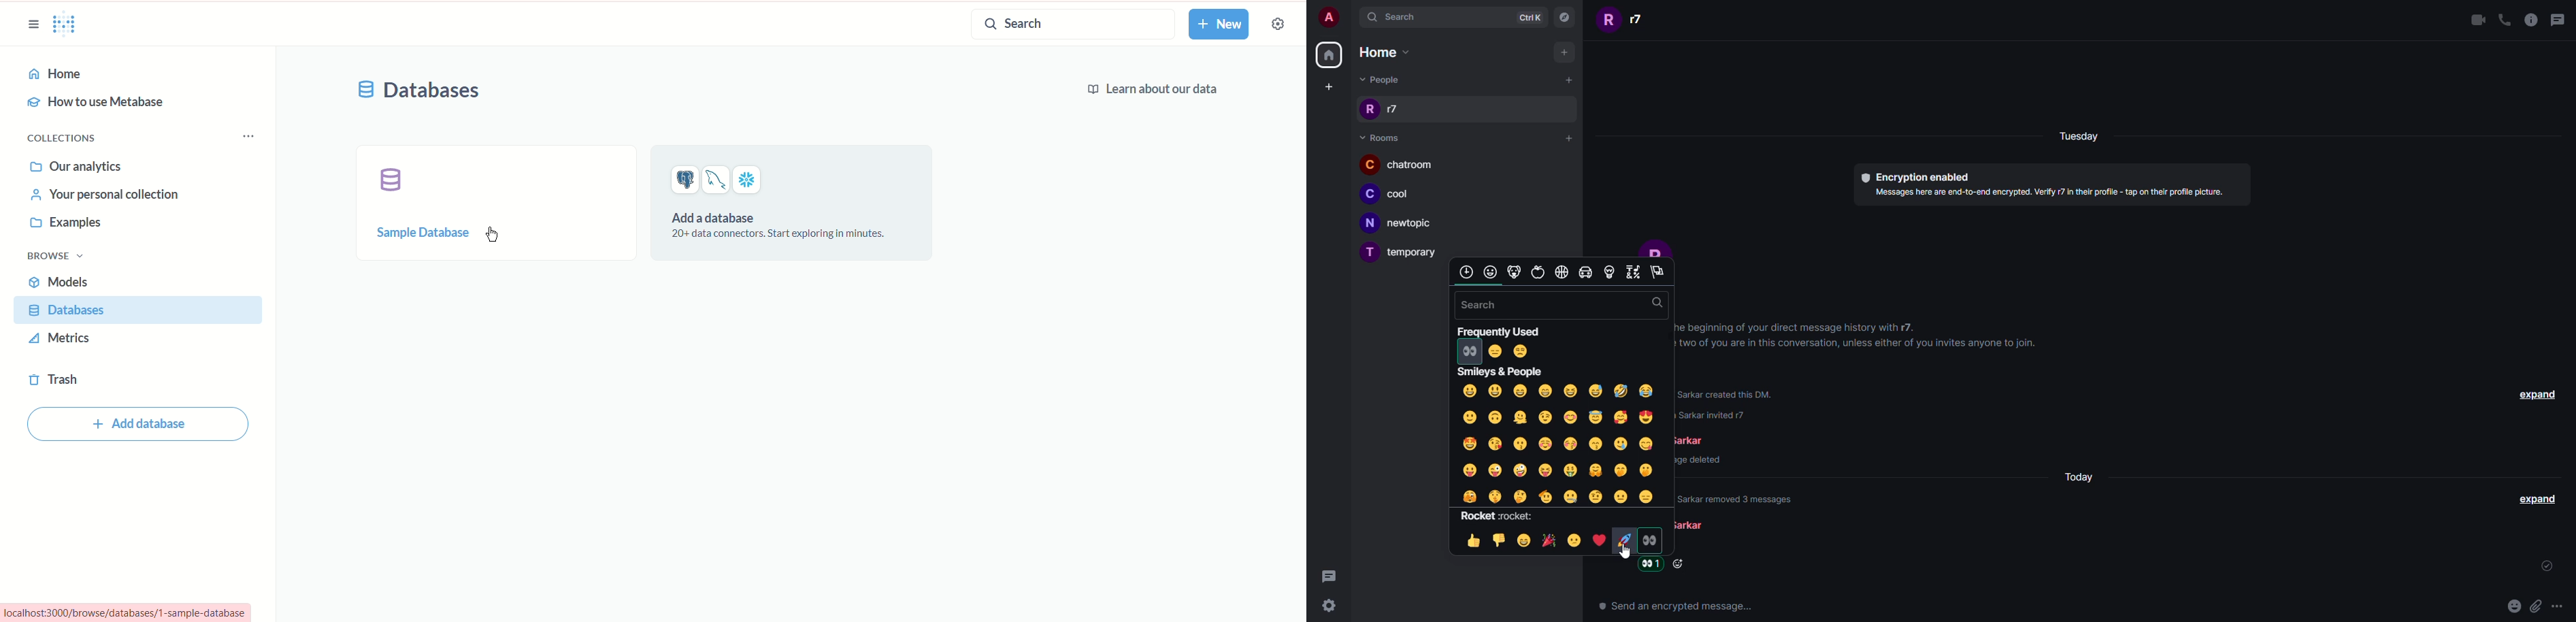 The image size is (2576, 644). Describe the element at coordinates (1563, 273) in the screenshot. I see `category` at that location.